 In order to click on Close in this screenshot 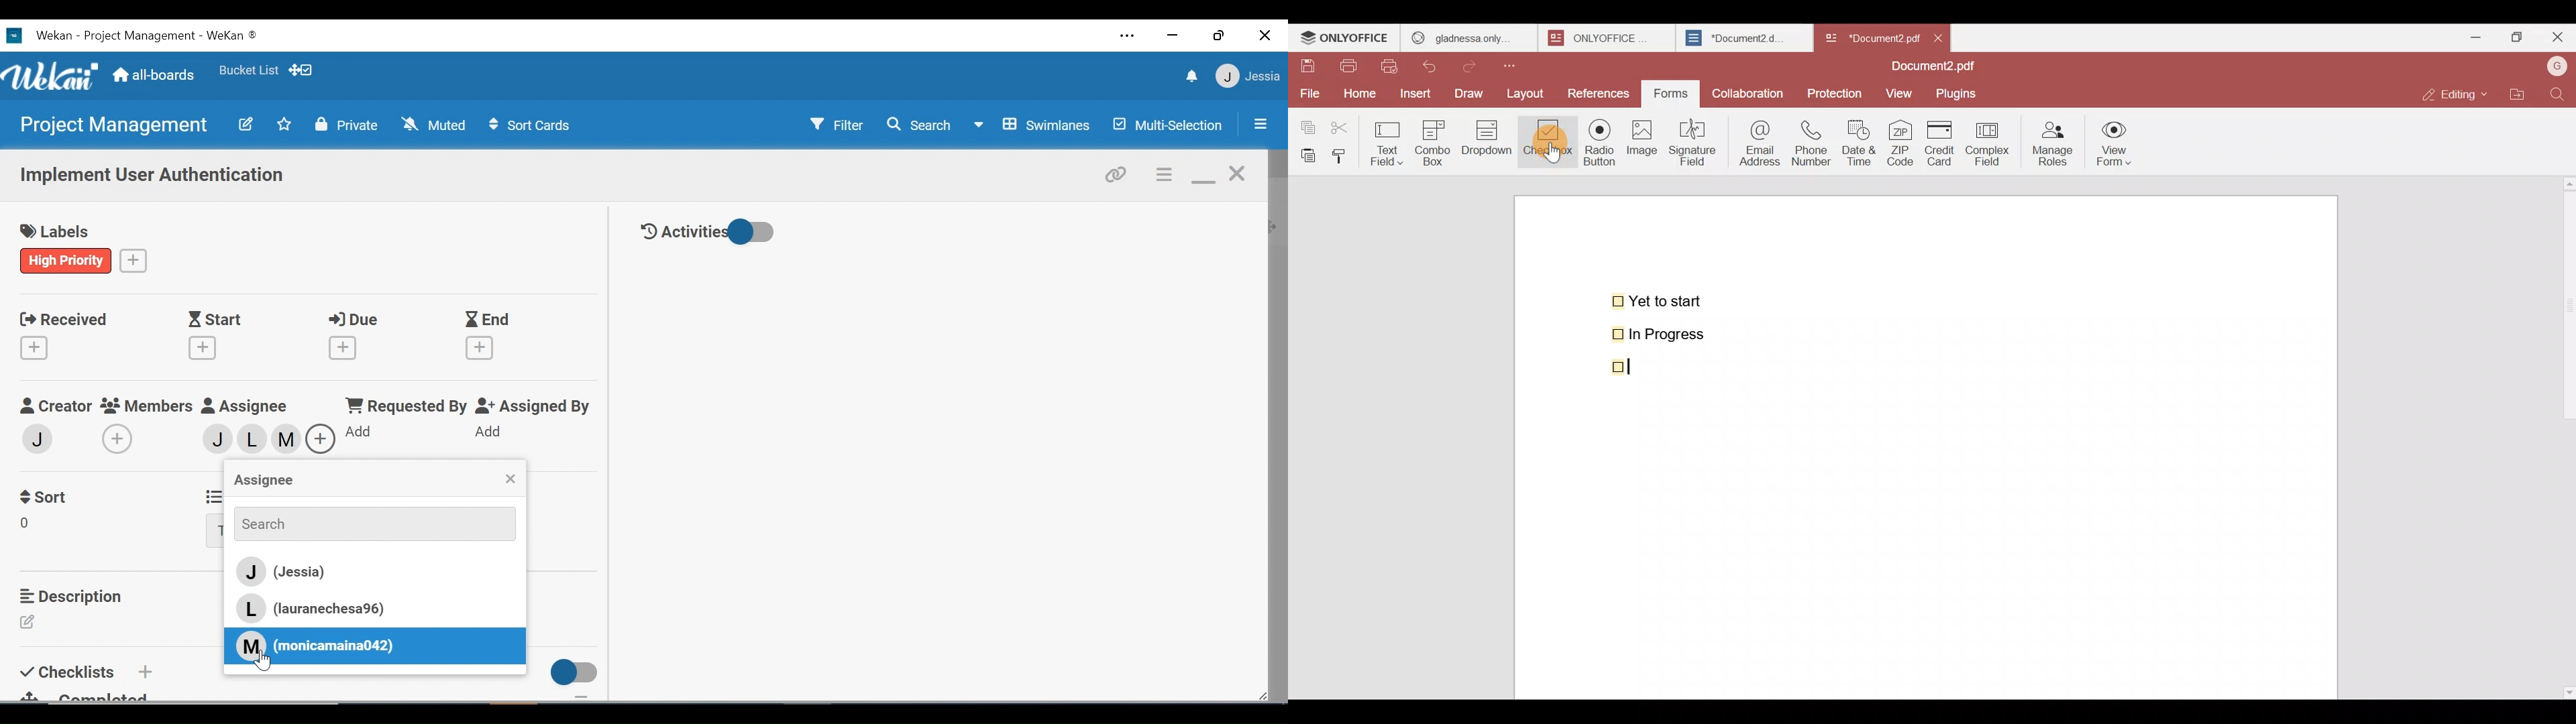, I will do `click(510, 480)`.